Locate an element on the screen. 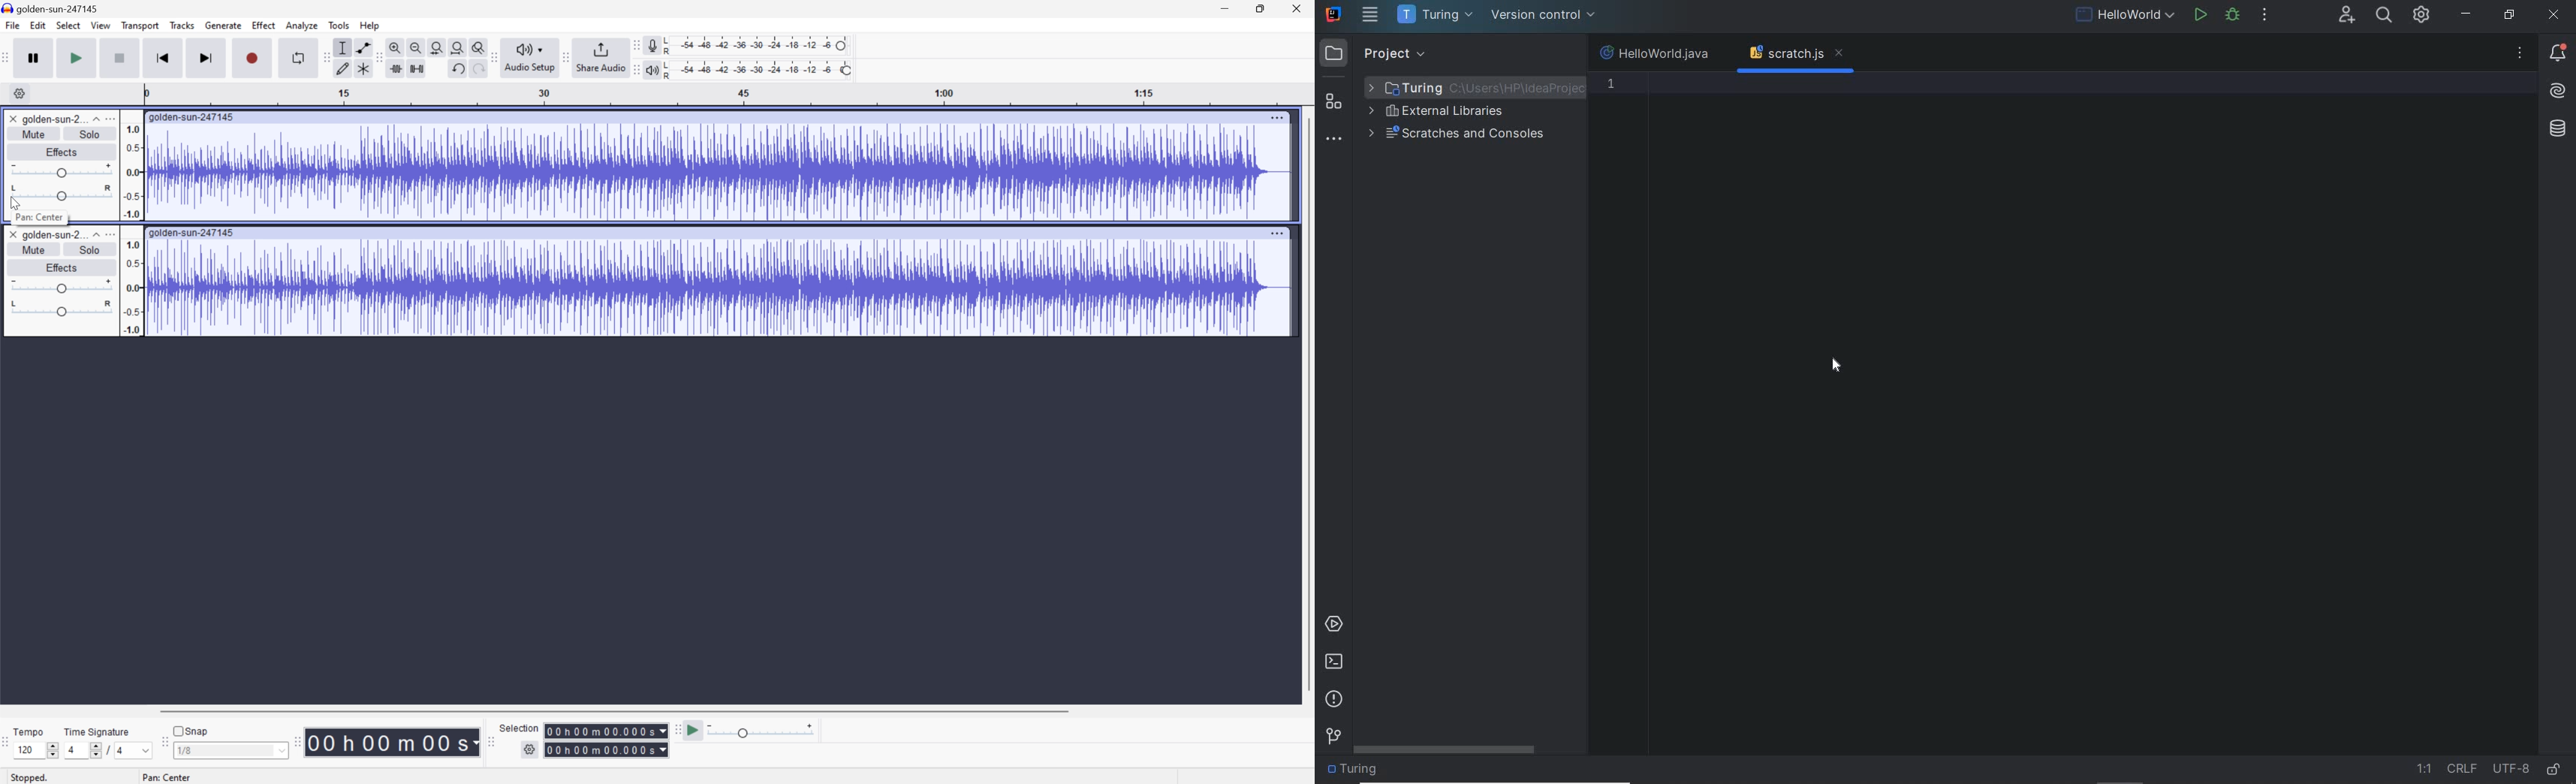 This screenshot has height=784, width=2576. Audio is located at coordinates (718, 287).